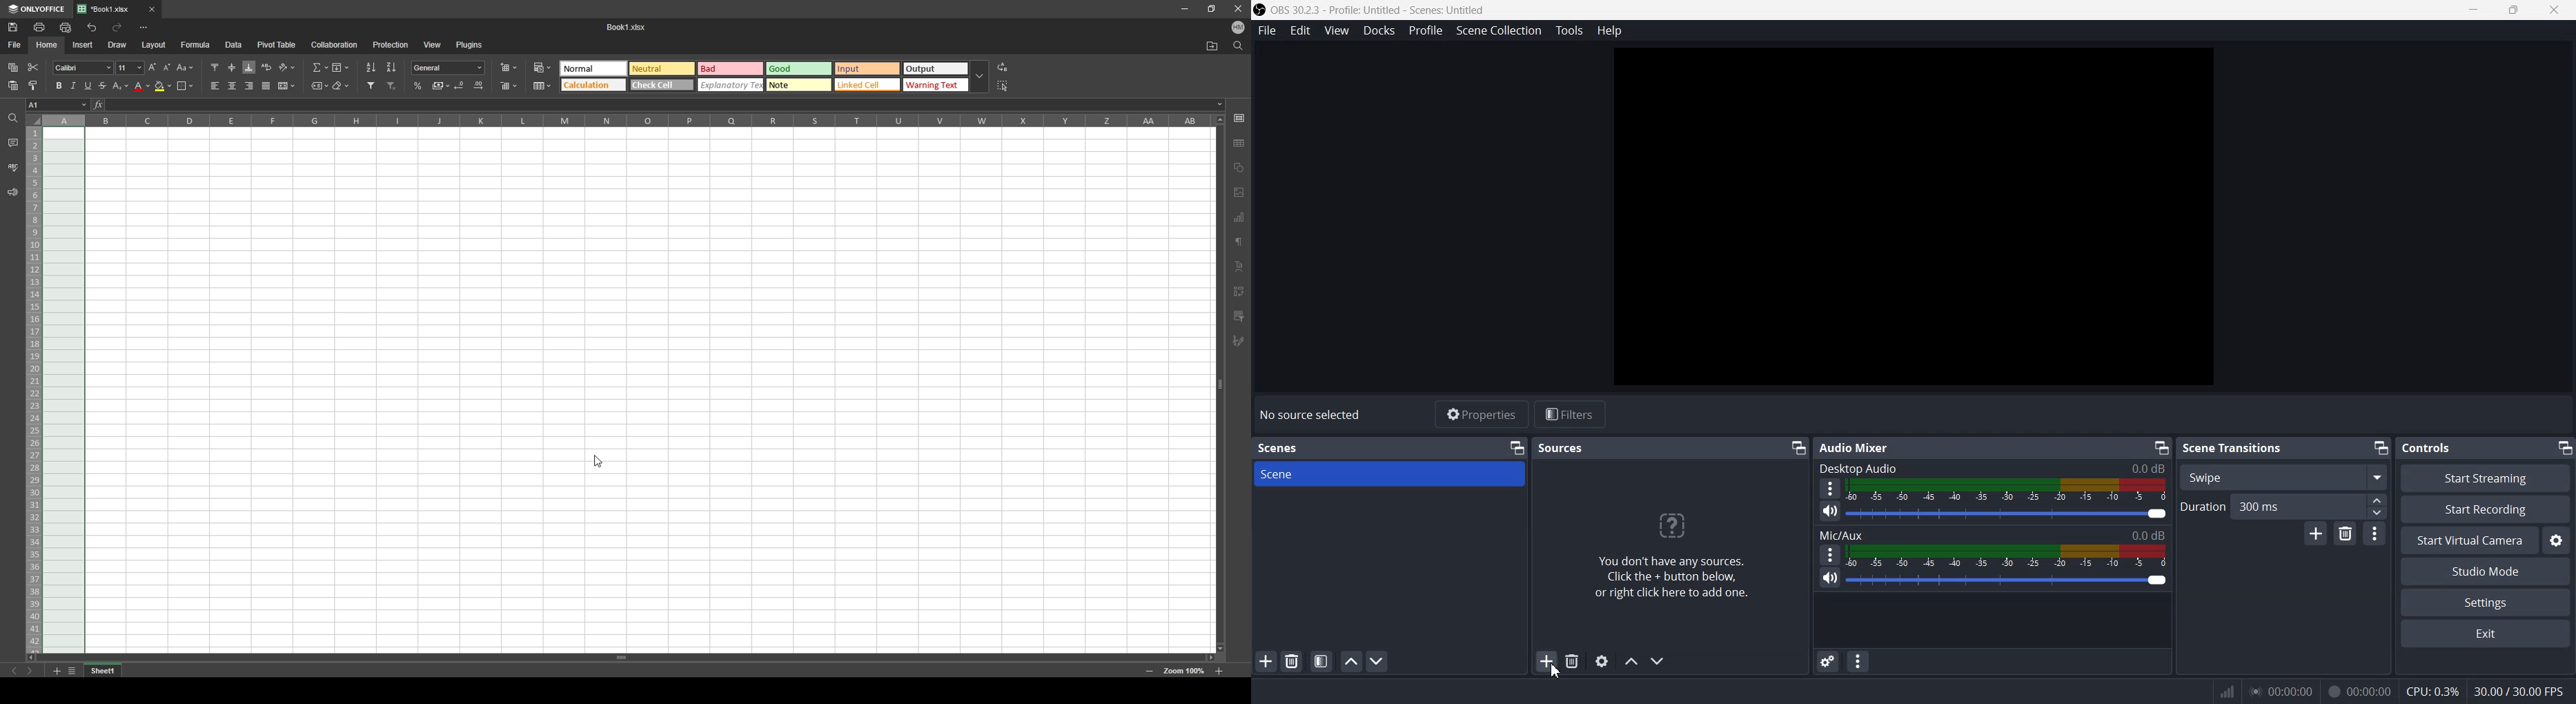  What do you see at coordinates (2008, 489) in the screenshot?
I see `Volume Indicator` at bounding box center [2008, 489].